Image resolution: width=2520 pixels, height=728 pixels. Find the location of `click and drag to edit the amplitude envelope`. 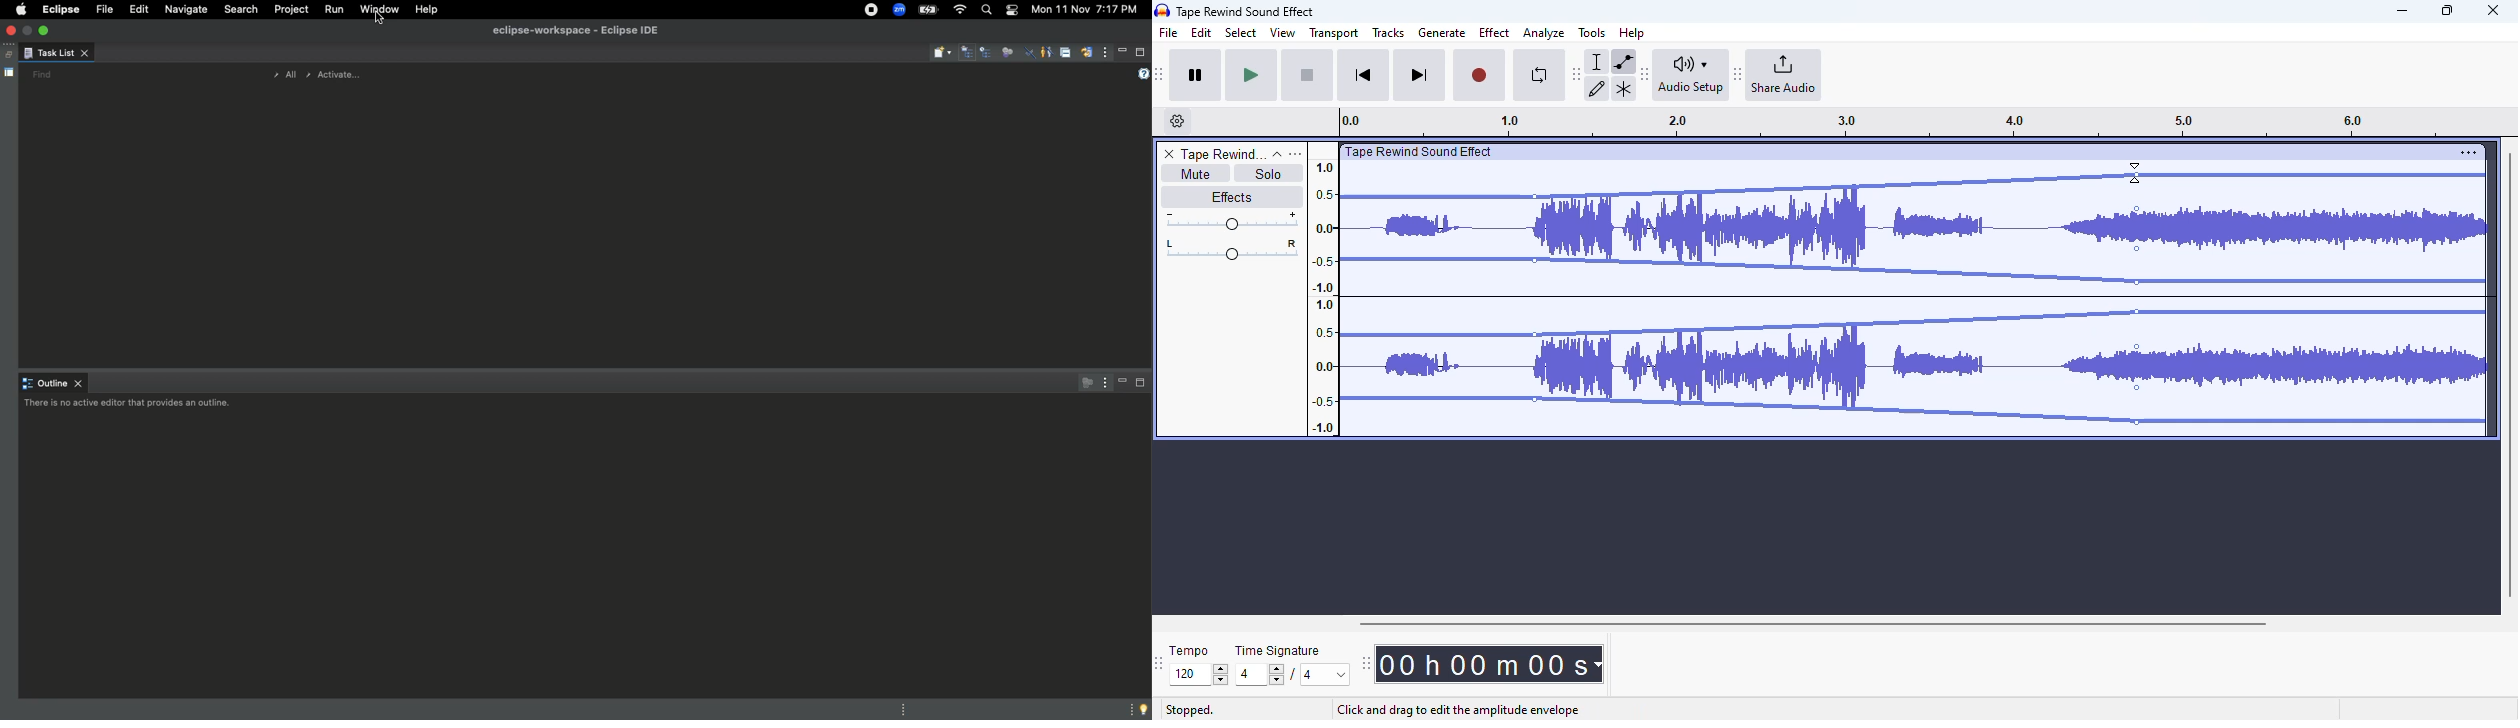

click and drag to edit the amplitude envelope is located at coordinates (1458, 710).